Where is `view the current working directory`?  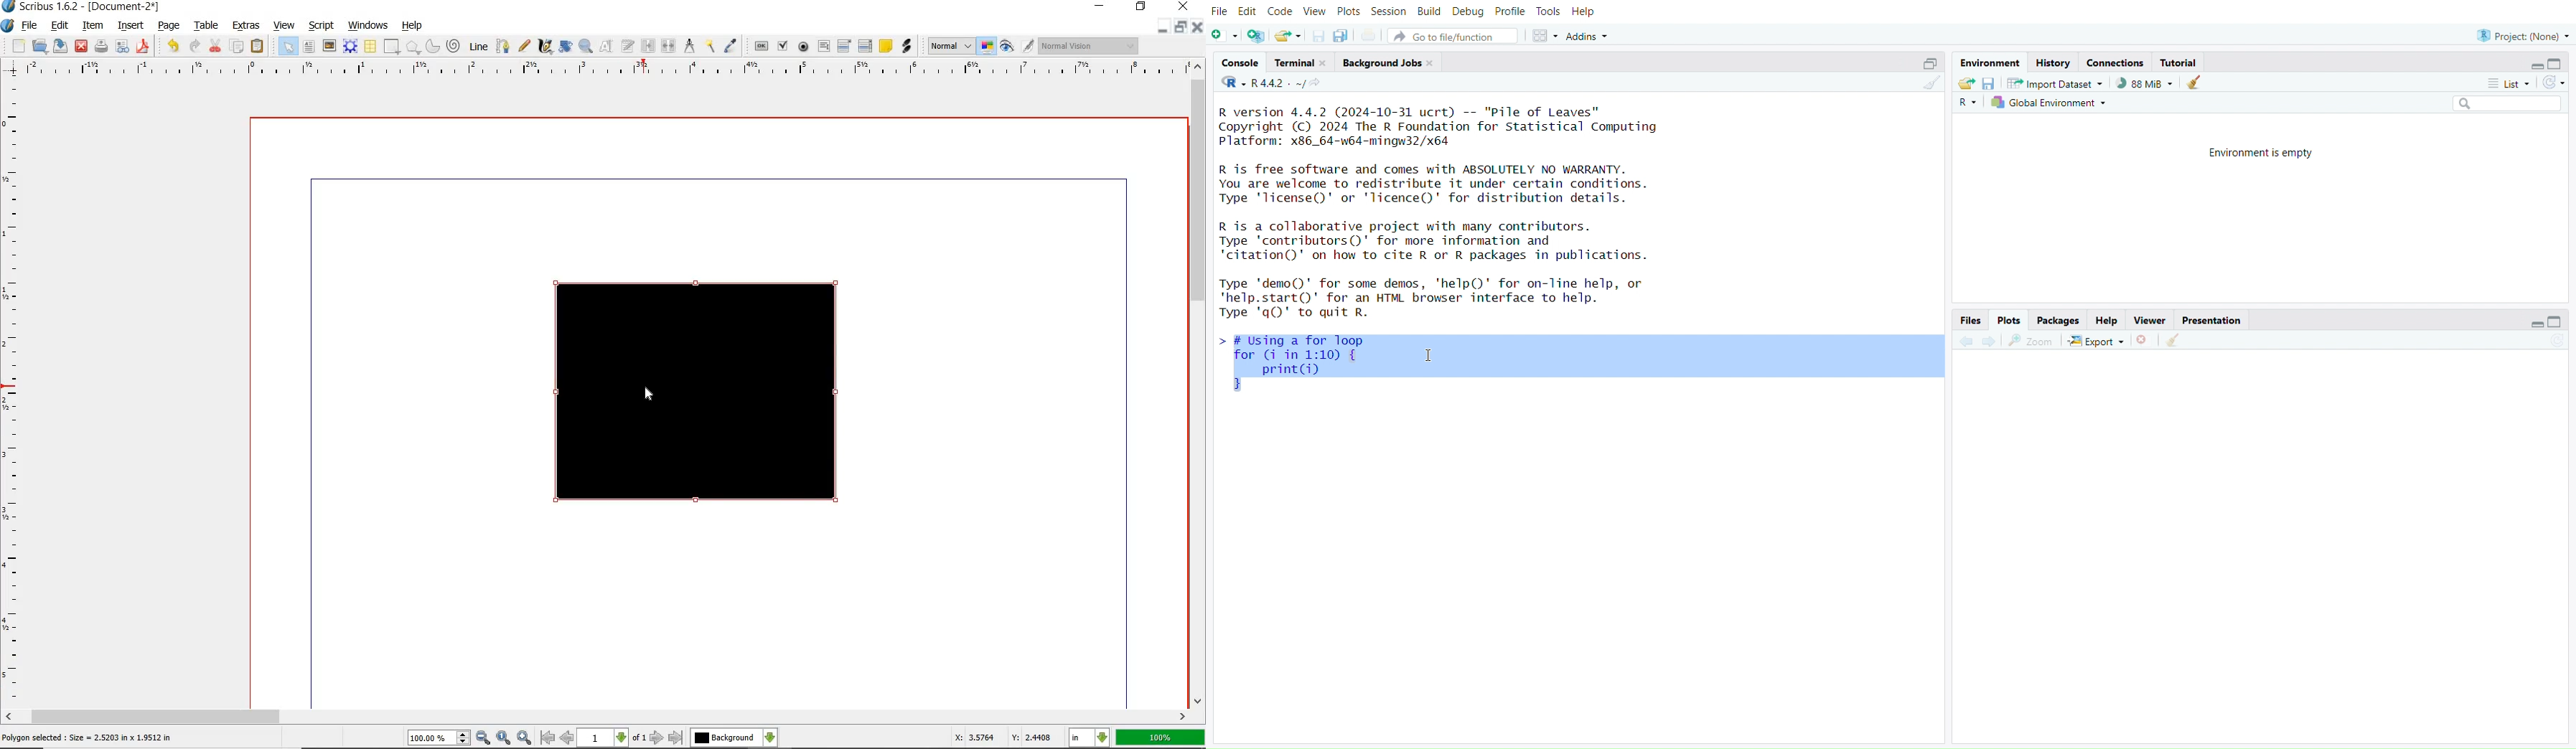
view the current working directory is located at coordinates (1316, 84).